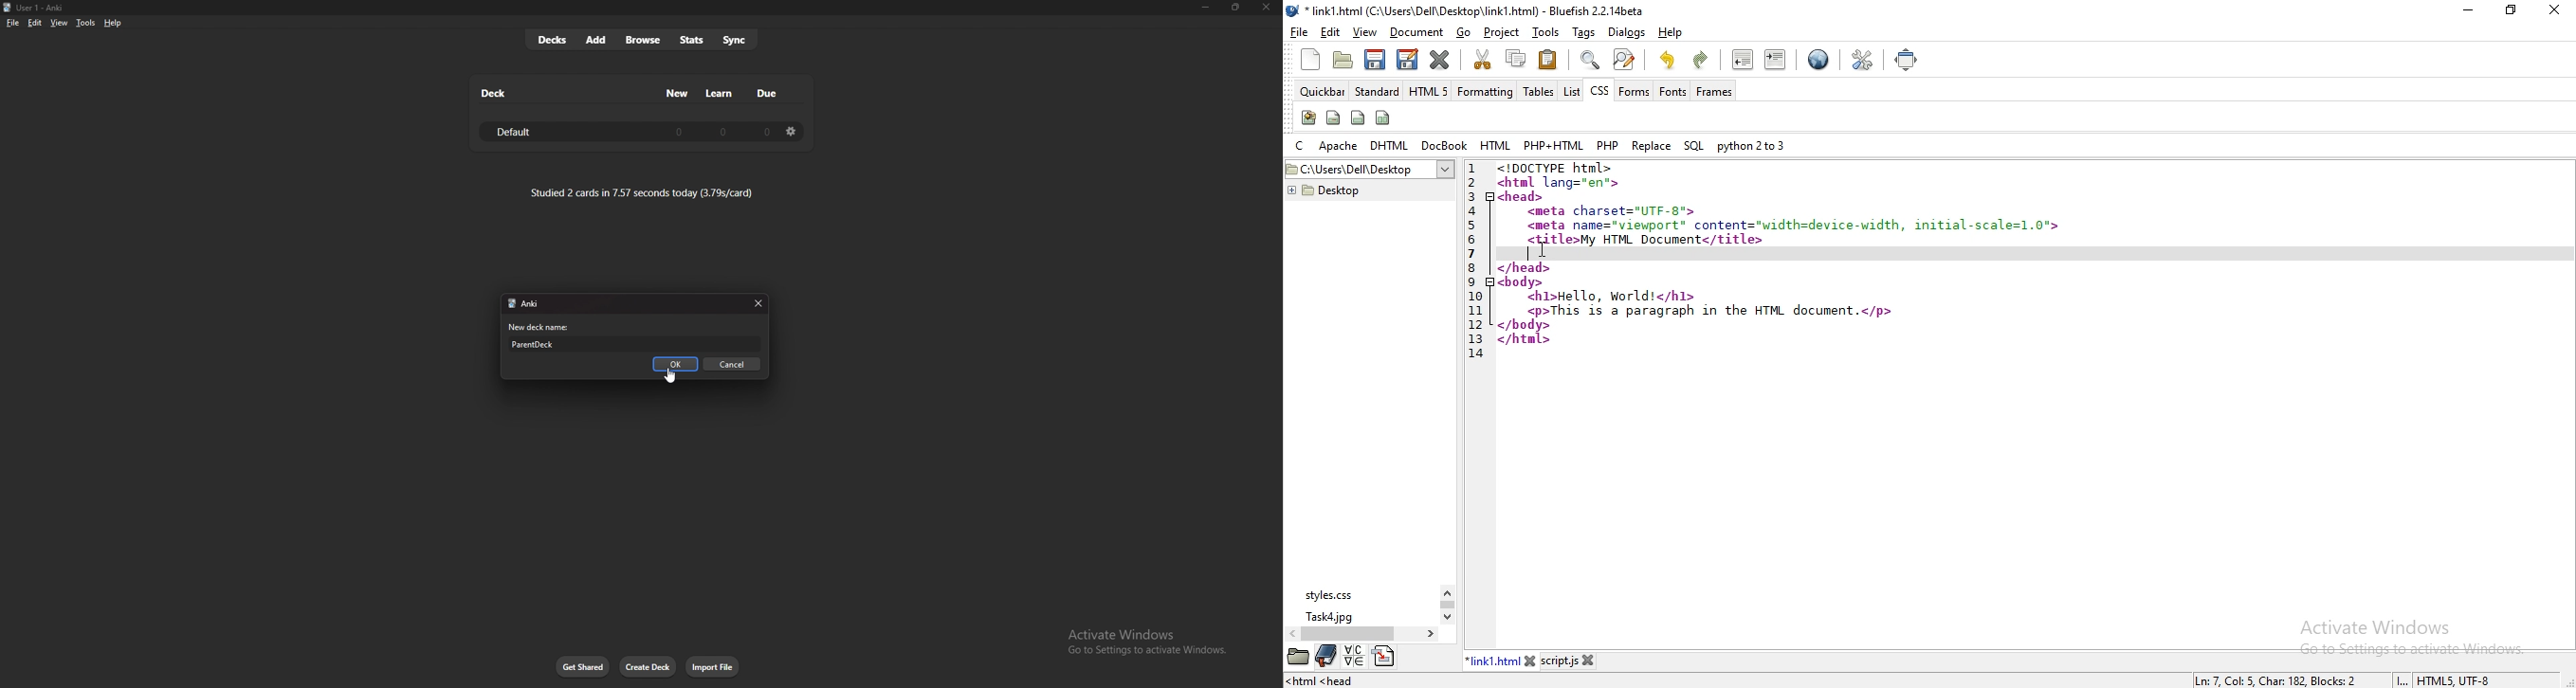  What do you see at coordinates (1308, 59) in the screenshot?
I see `new file` at bounding box center [1308, 59].